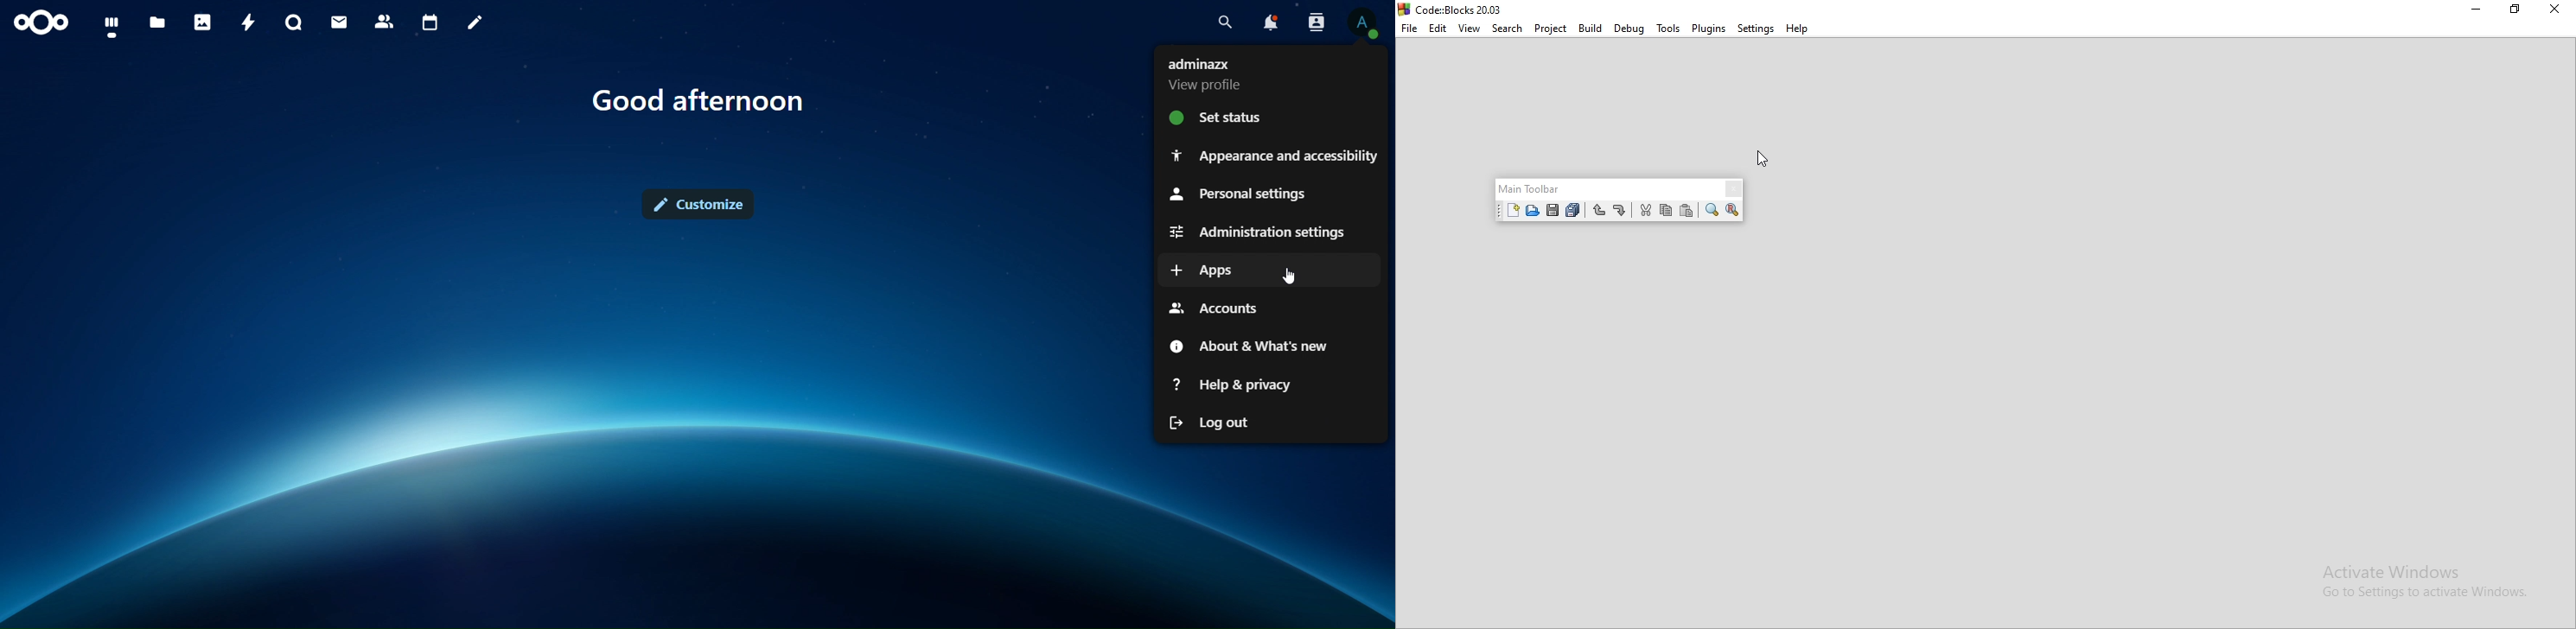 This screenshot has width=2576, height=644. Describe the element at coordinates (1240, 193) in the screenshot. I see `personal settings` at that location.